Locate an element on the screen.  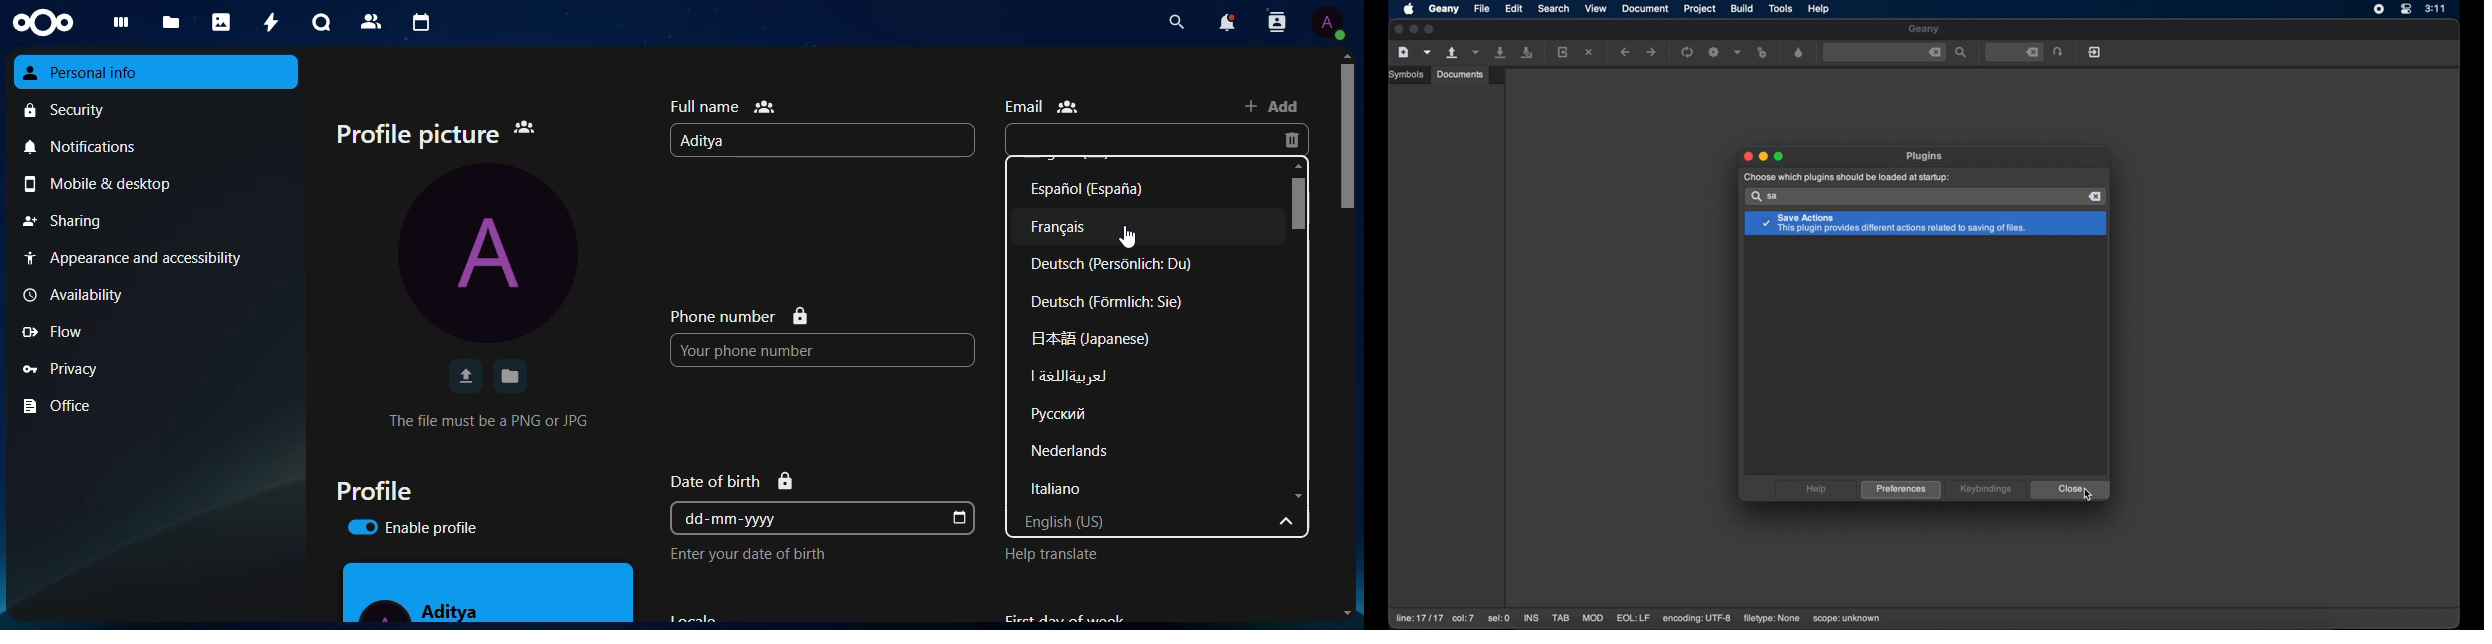
cursor is located at coordinates (1132, 238).